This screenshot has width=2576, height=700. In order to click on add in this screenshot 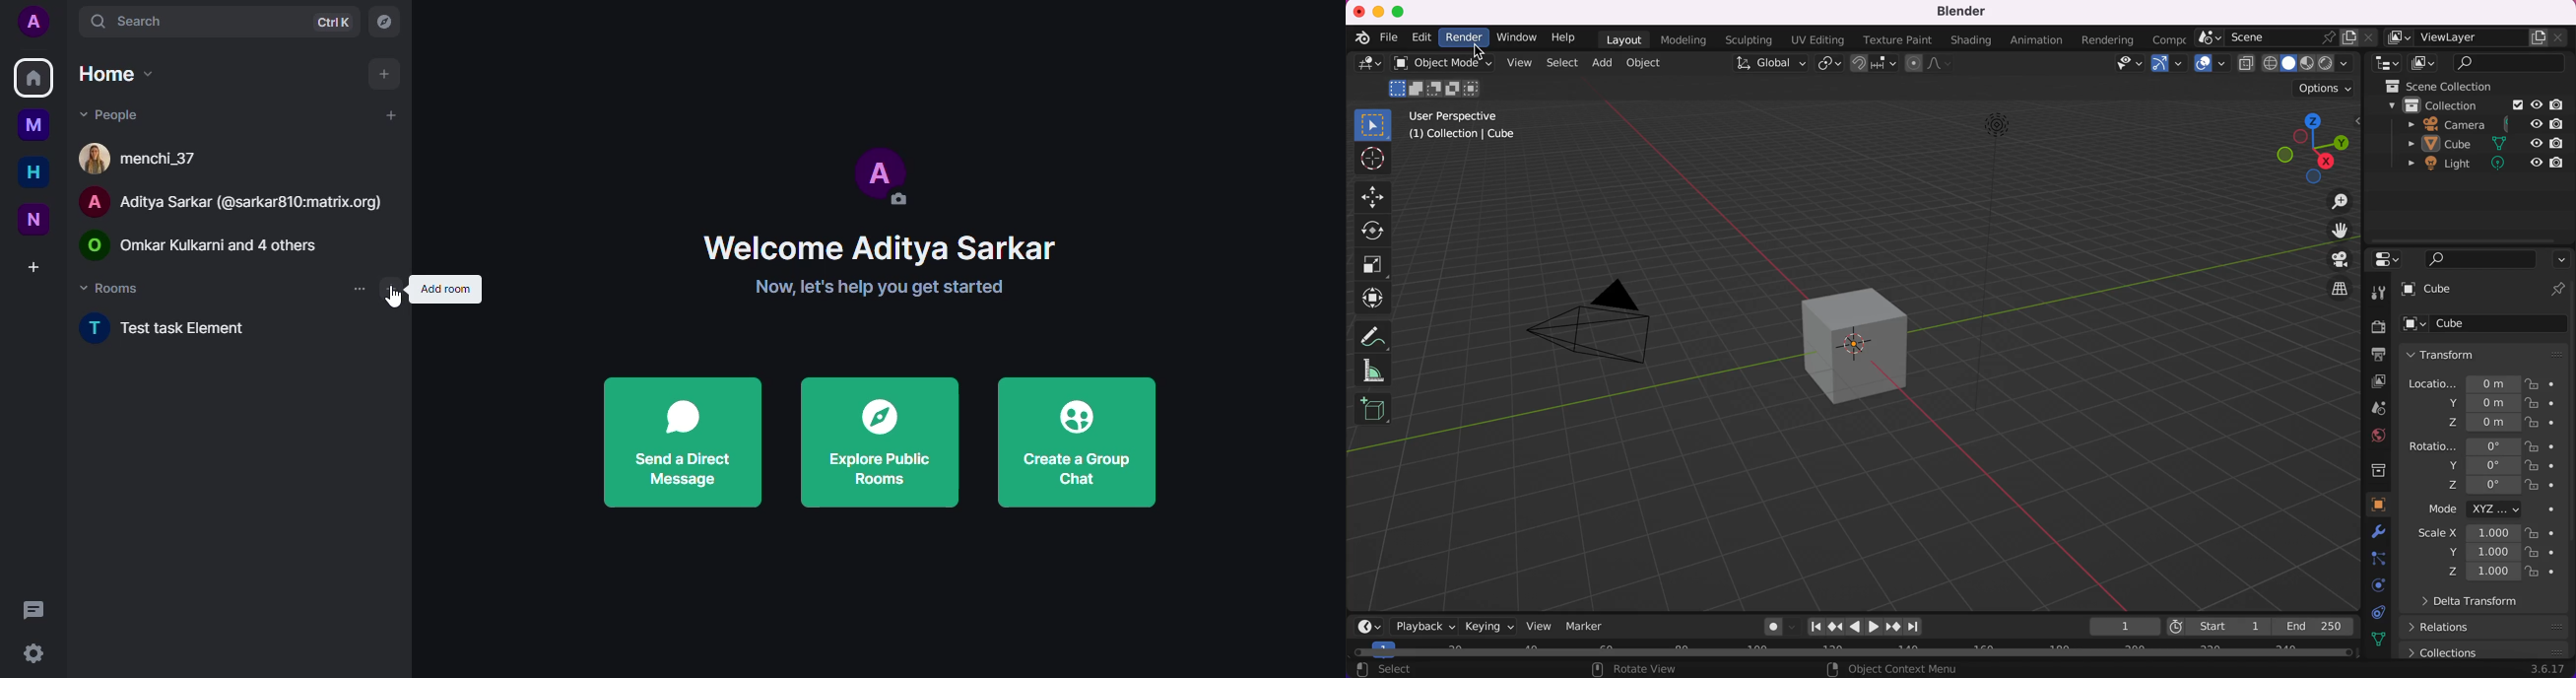, I will do `click(391, 290)`.